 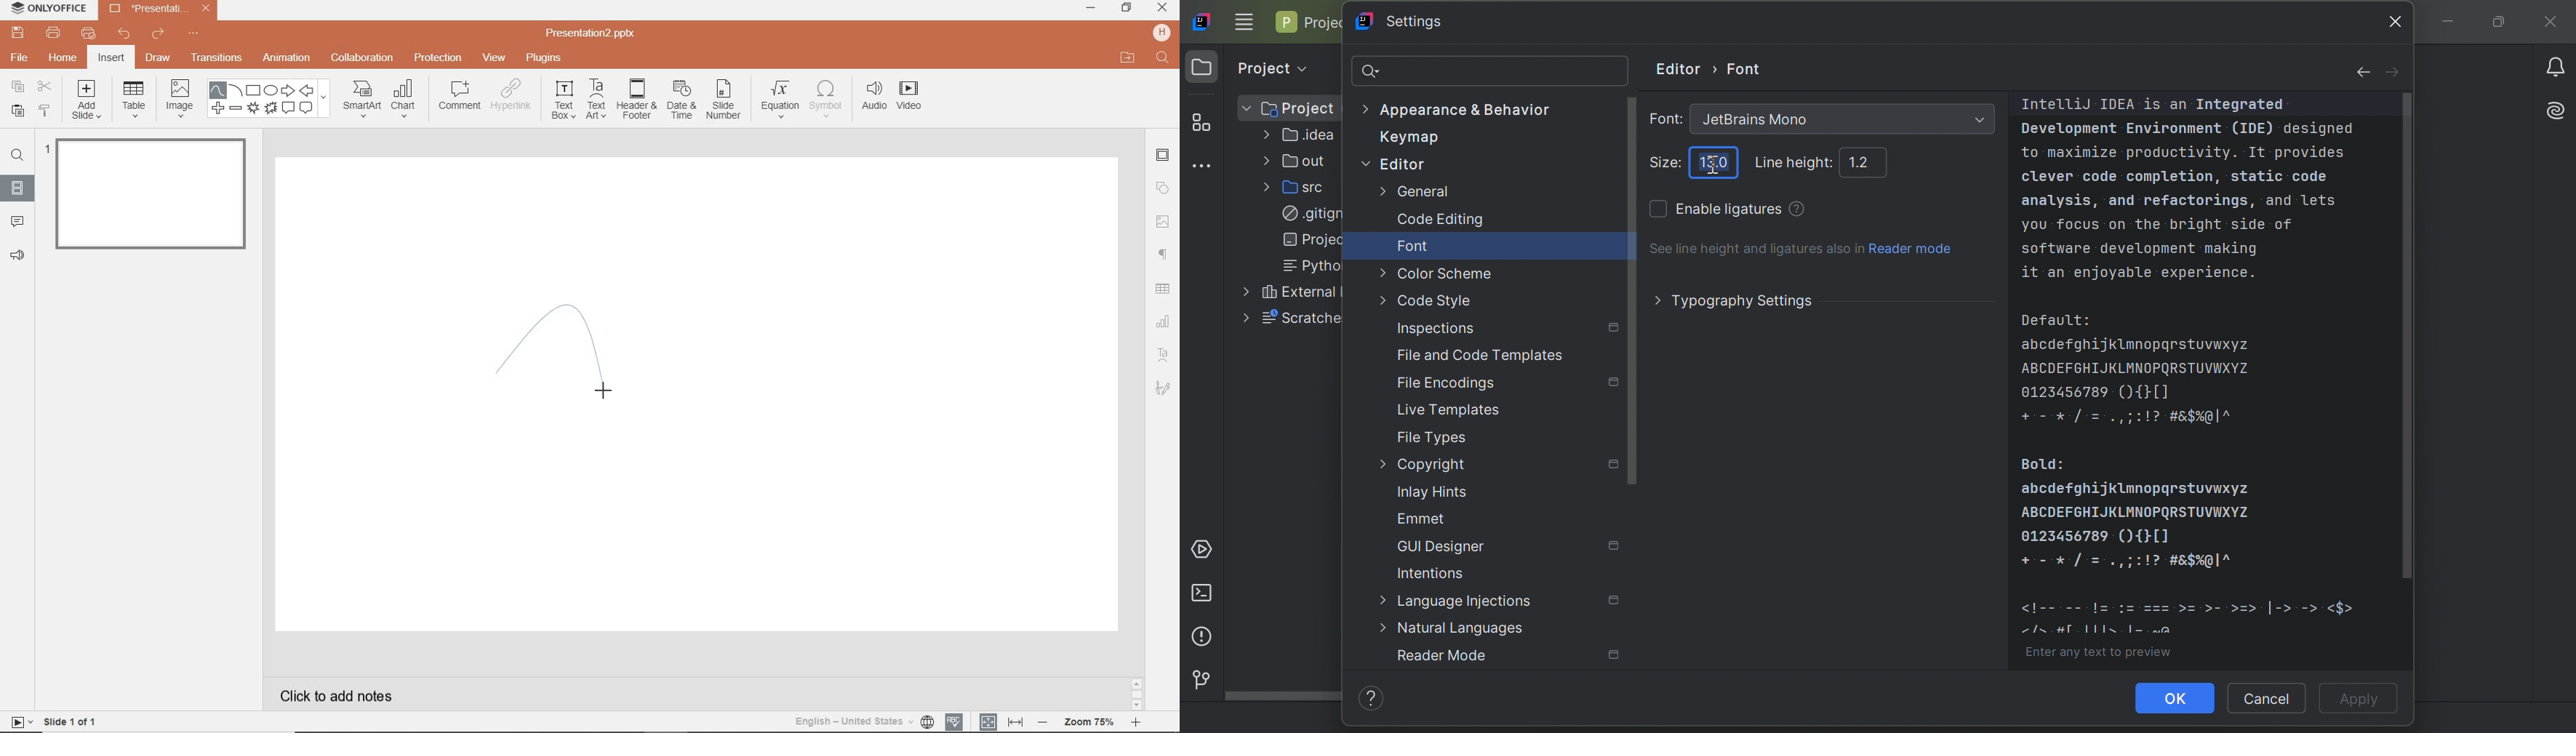 What do you see at coordinates (1165, 320) in the screenshot?
I see `CHART SETTINGS` at bounding box center [1165, 320].